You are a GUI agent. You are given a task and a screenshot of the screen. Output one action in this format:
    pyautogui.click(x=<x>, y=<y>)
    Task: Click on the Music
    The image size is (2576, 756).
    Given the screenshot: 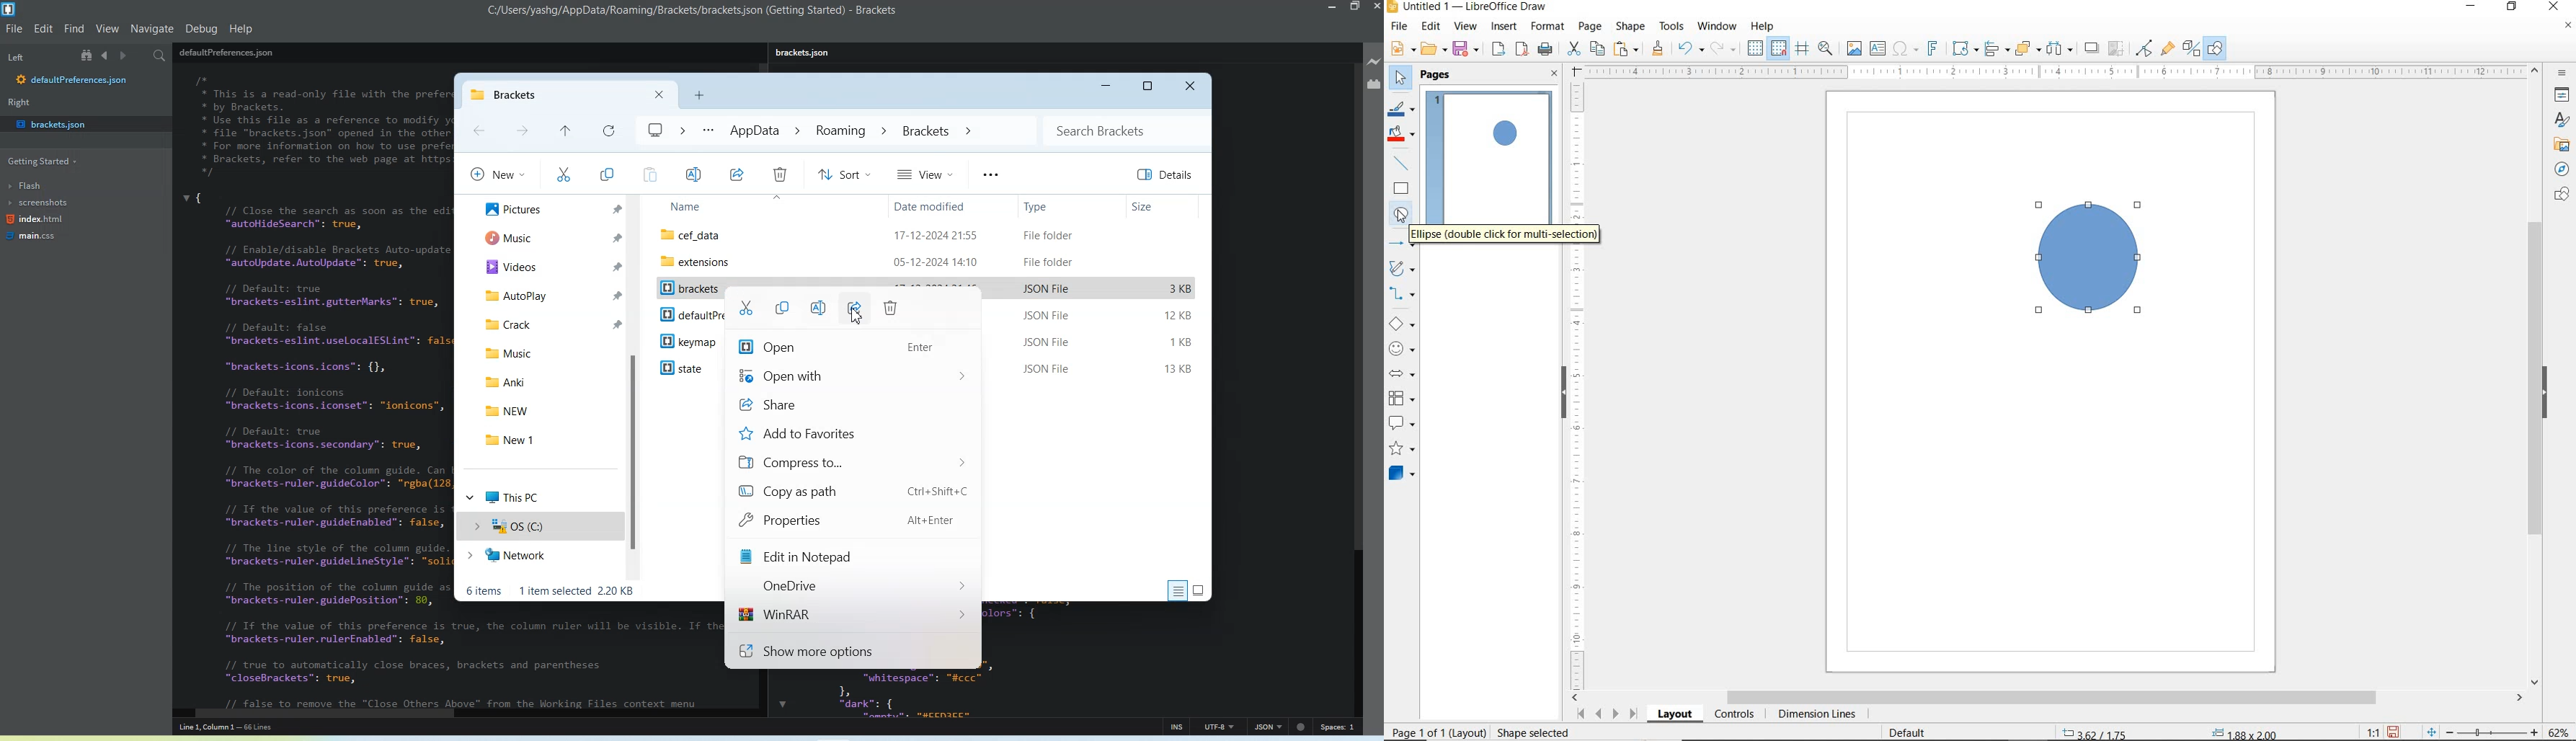 What is the action you would take?
    pyautogui.click(x=548, y=237)
    